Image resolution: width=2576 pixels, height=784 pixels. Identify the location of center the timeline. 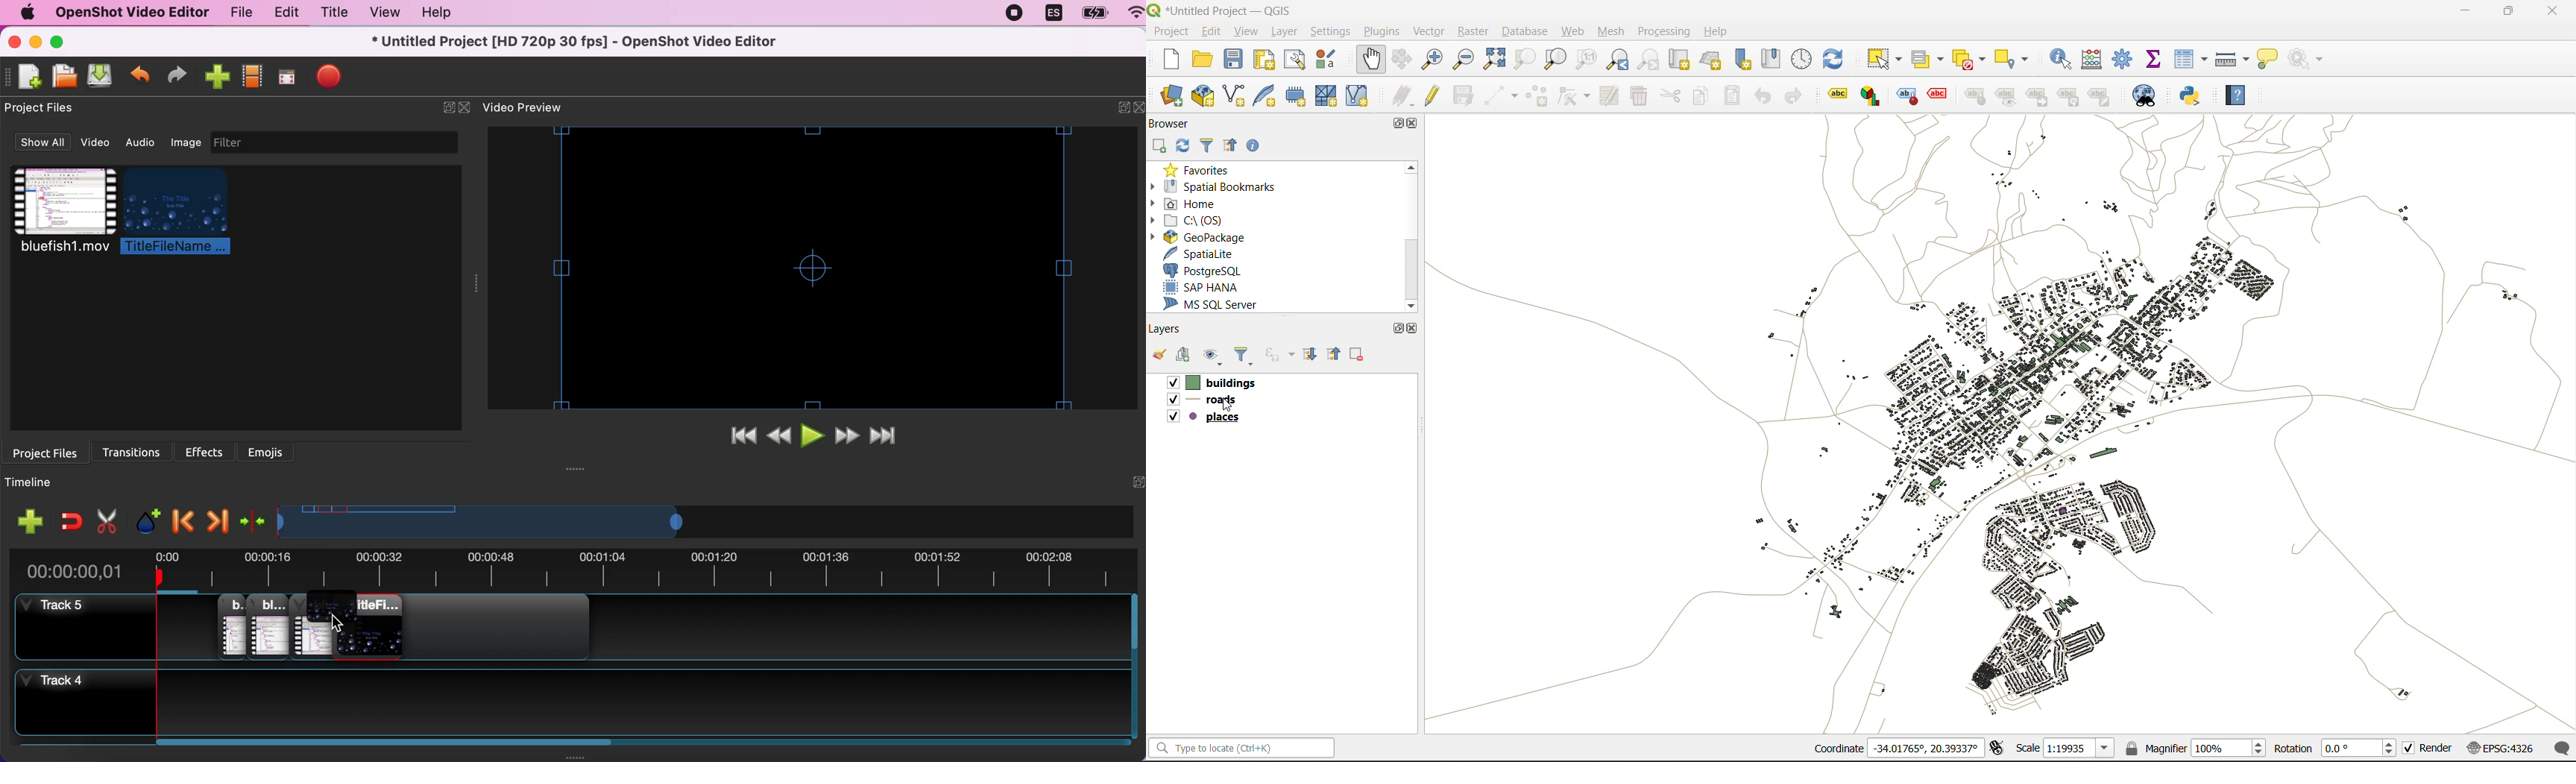
(254, 520).